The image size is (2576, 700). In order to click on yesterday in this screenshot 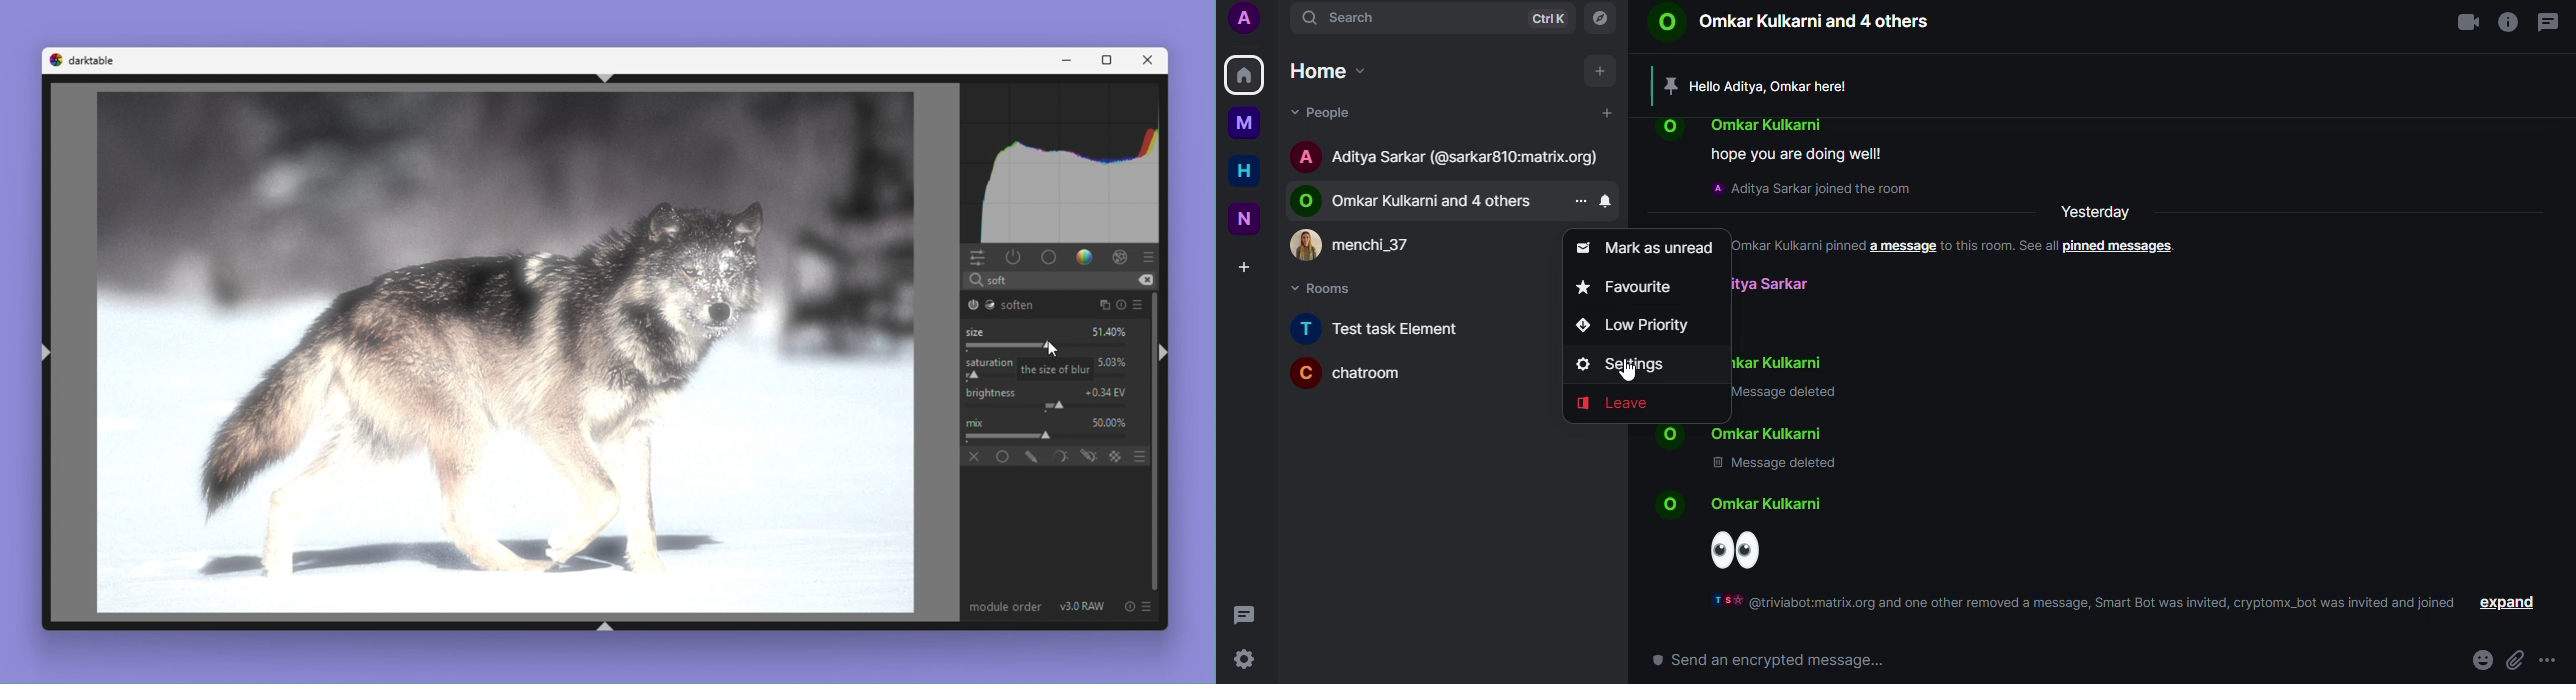, I will do `click(2095, 212)`.